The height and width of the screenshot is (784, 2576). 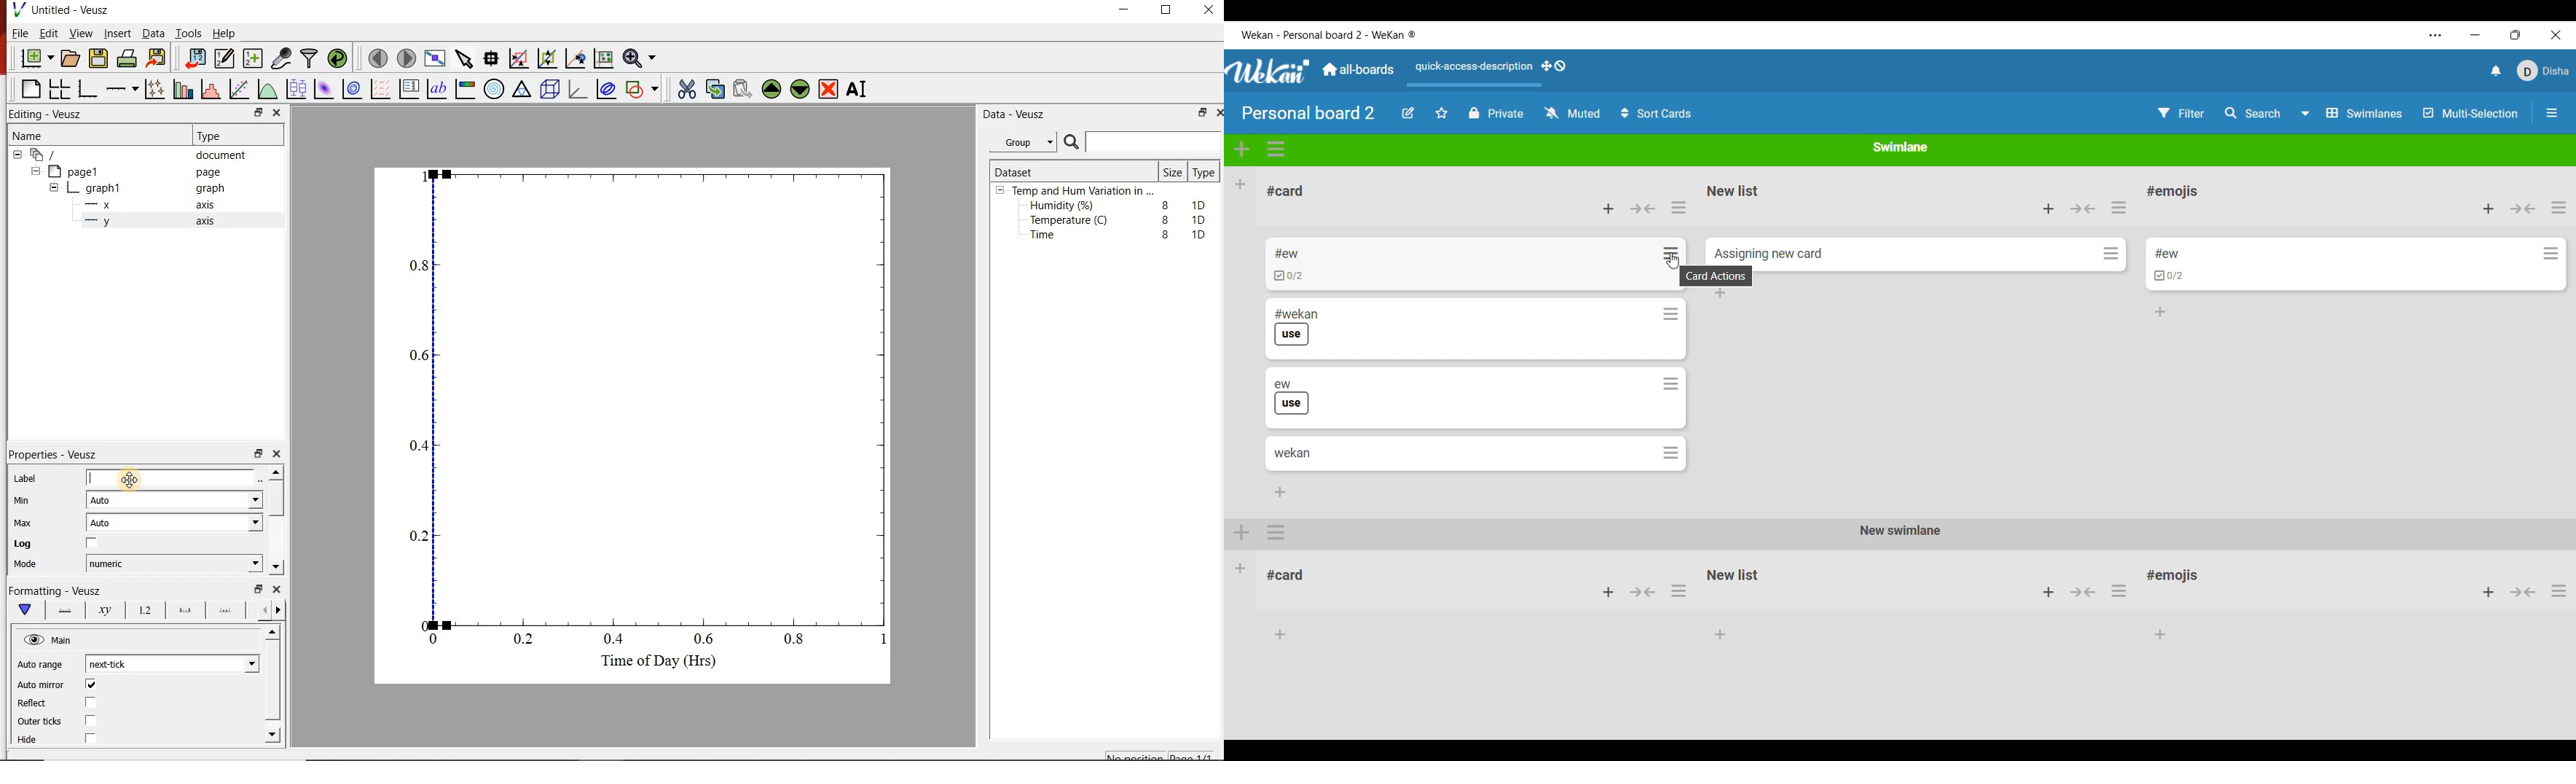 What do you see at coordinates (2524, 594) in the screenshot?
I see `` at bounding box center [2524, 594].